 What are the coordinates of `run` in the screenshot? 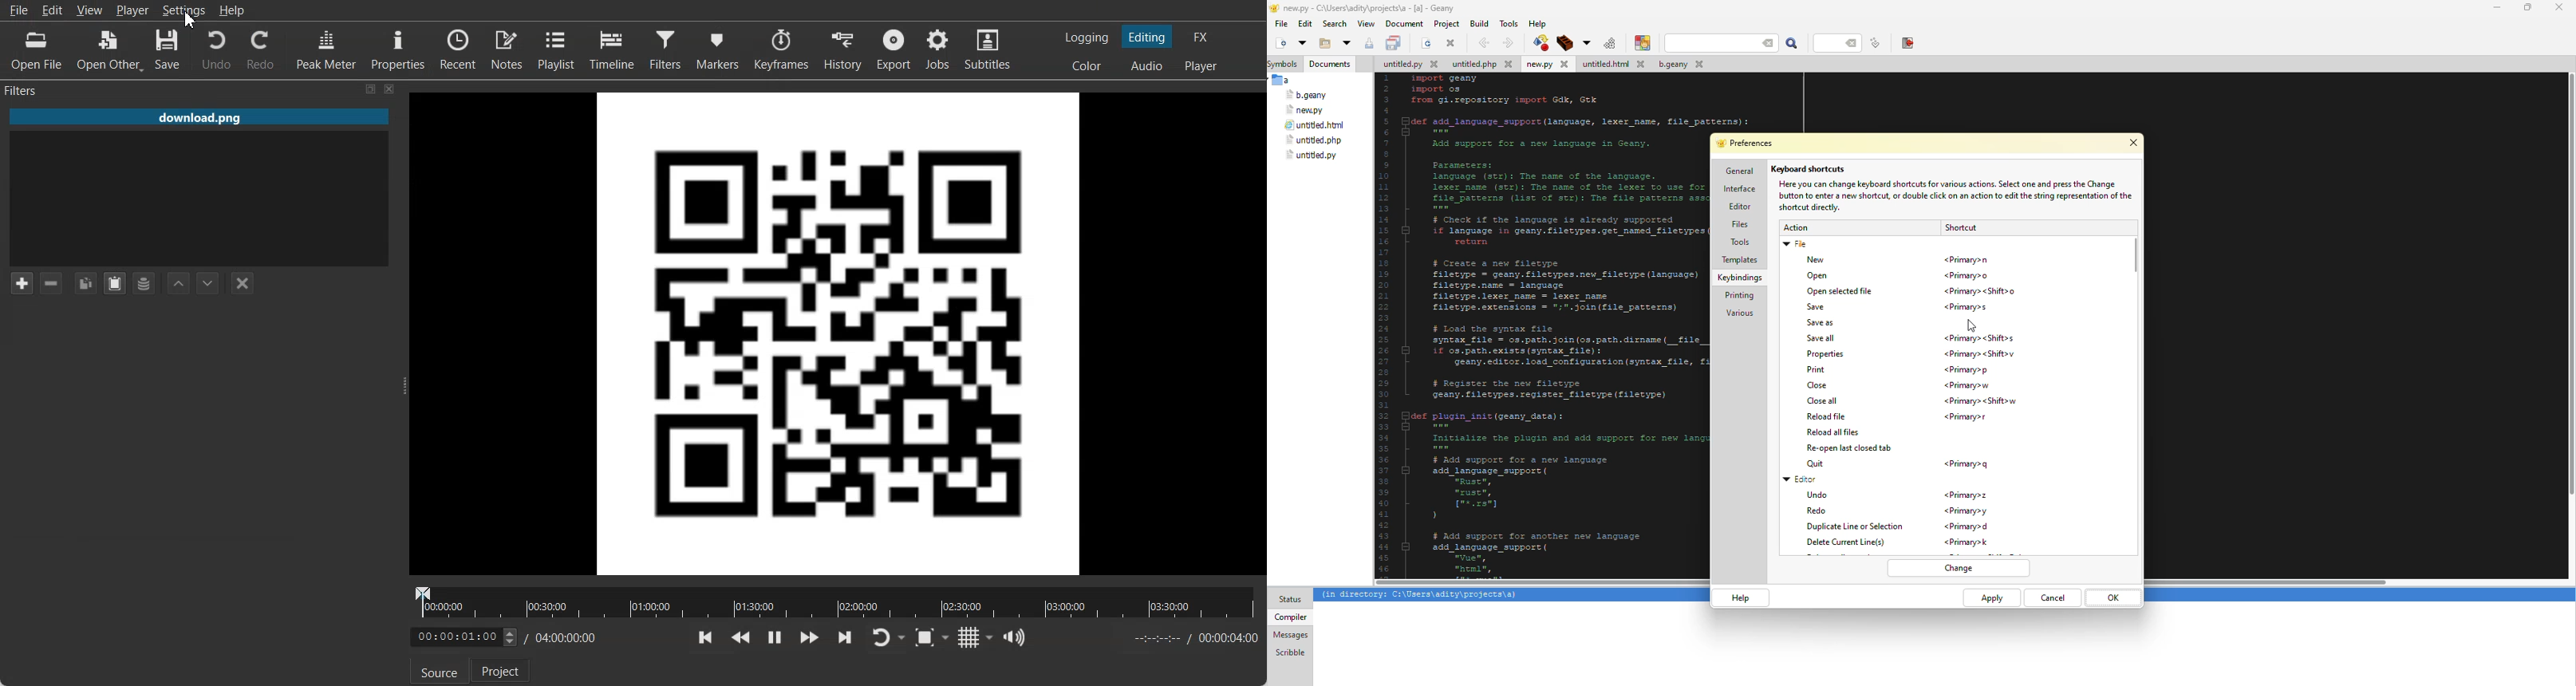 It's located at (1608, 43).